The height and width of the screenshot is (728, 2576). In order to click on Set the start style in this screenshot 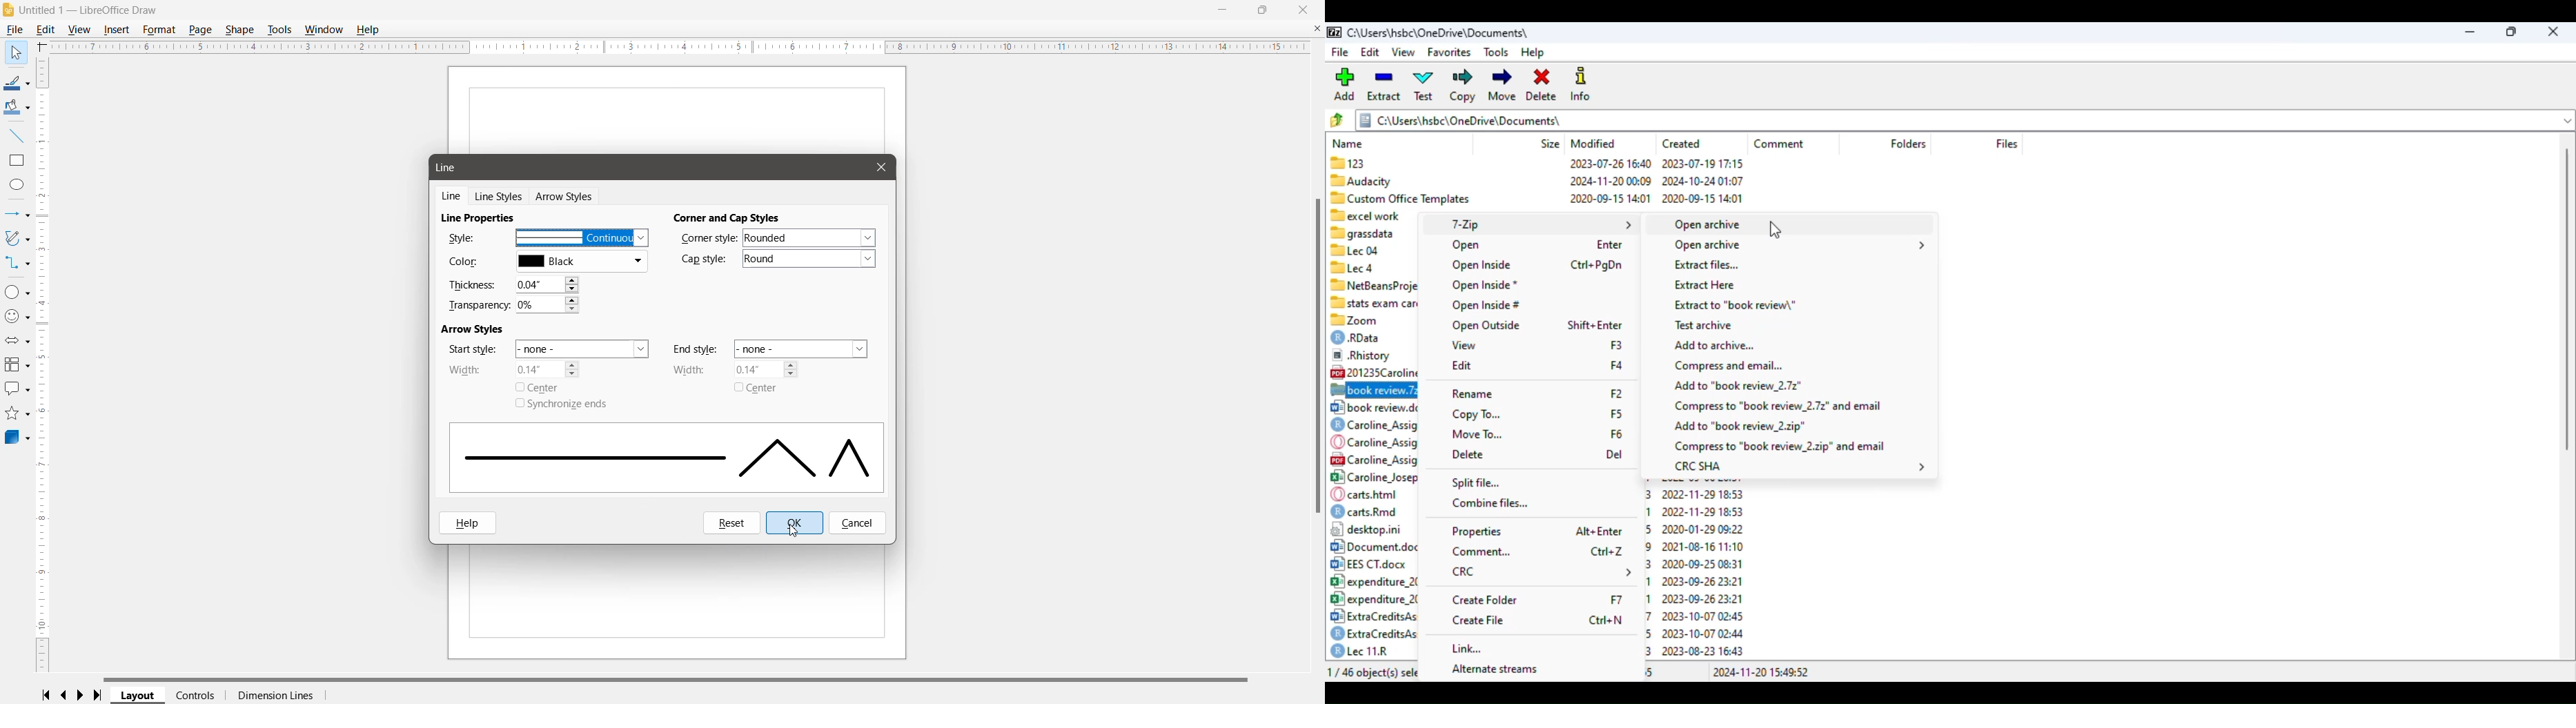, I will do `click(580, 349)`.